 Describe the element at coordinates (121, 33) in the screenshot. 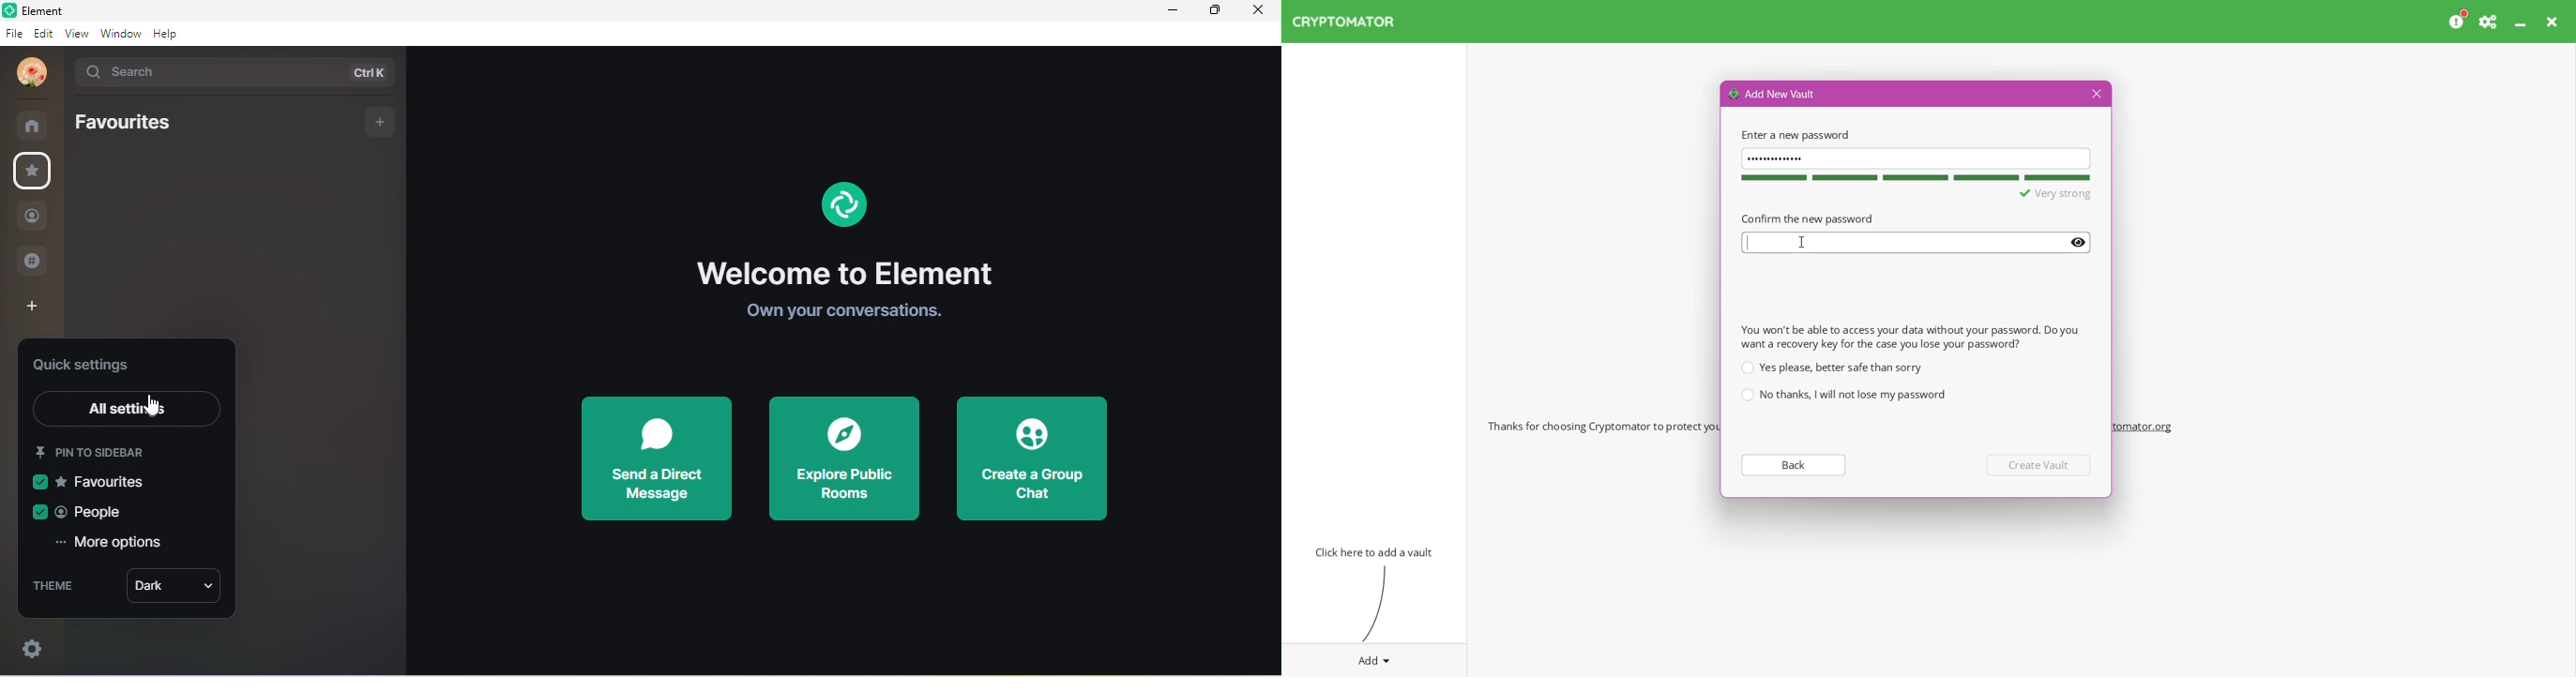

I see `window` at that location.